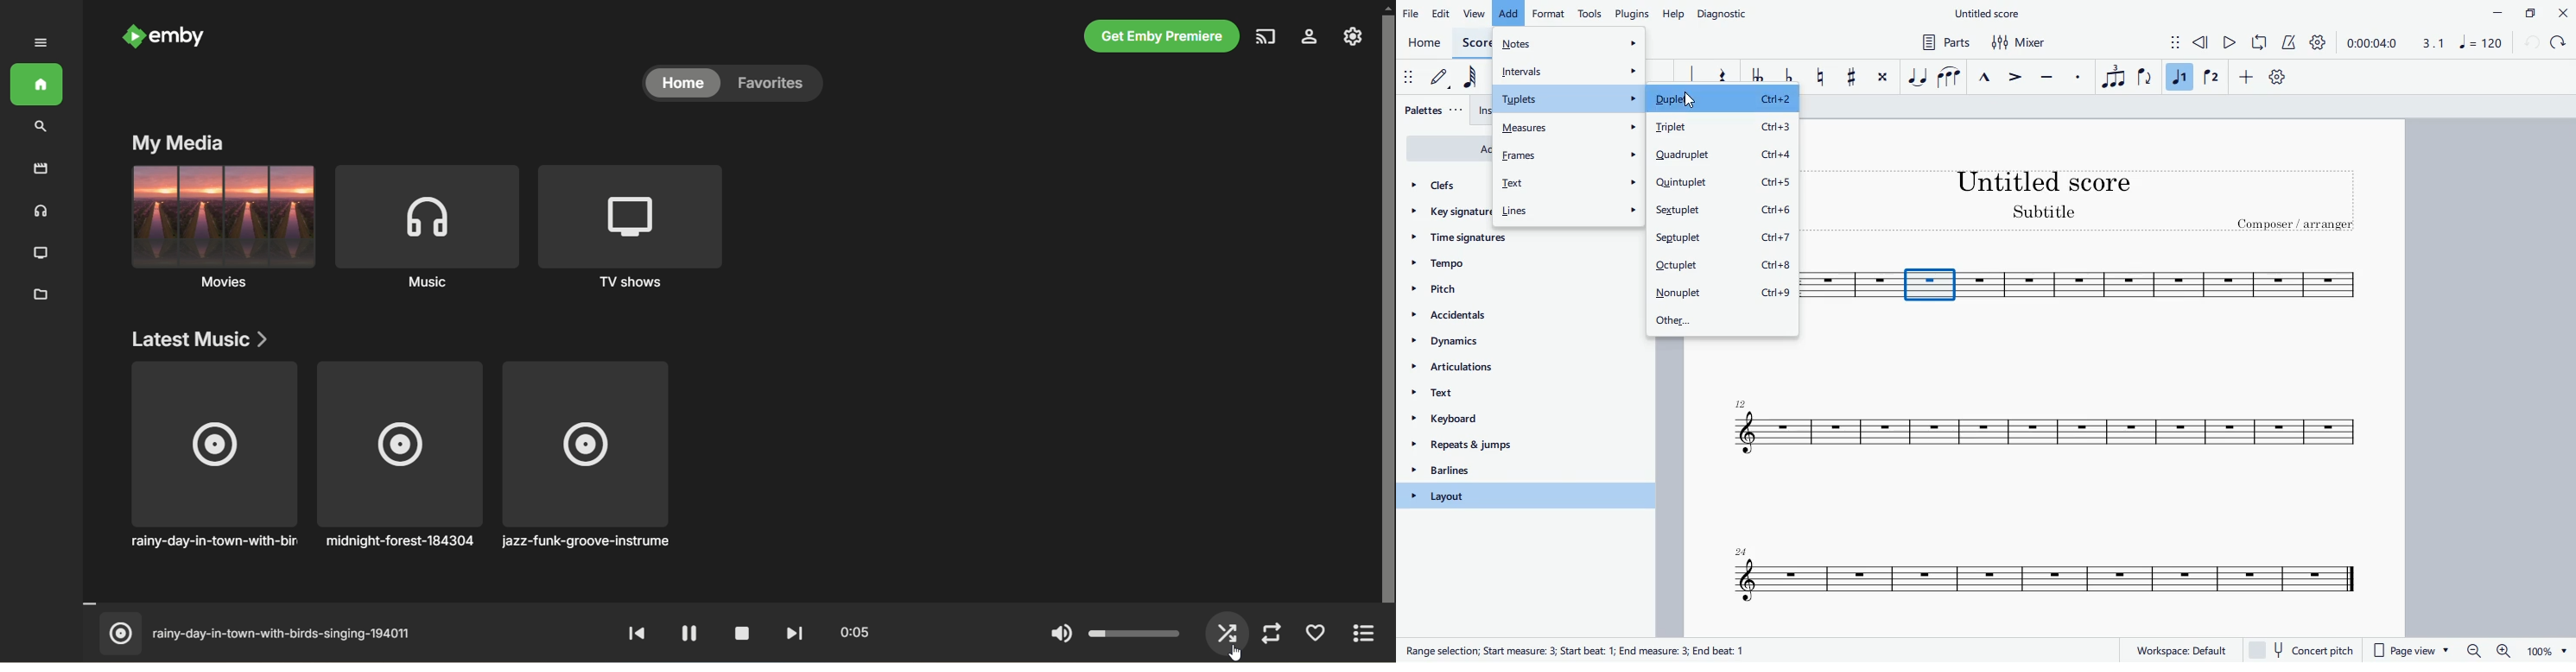  I want to click on tempo, so click(1497, 265).